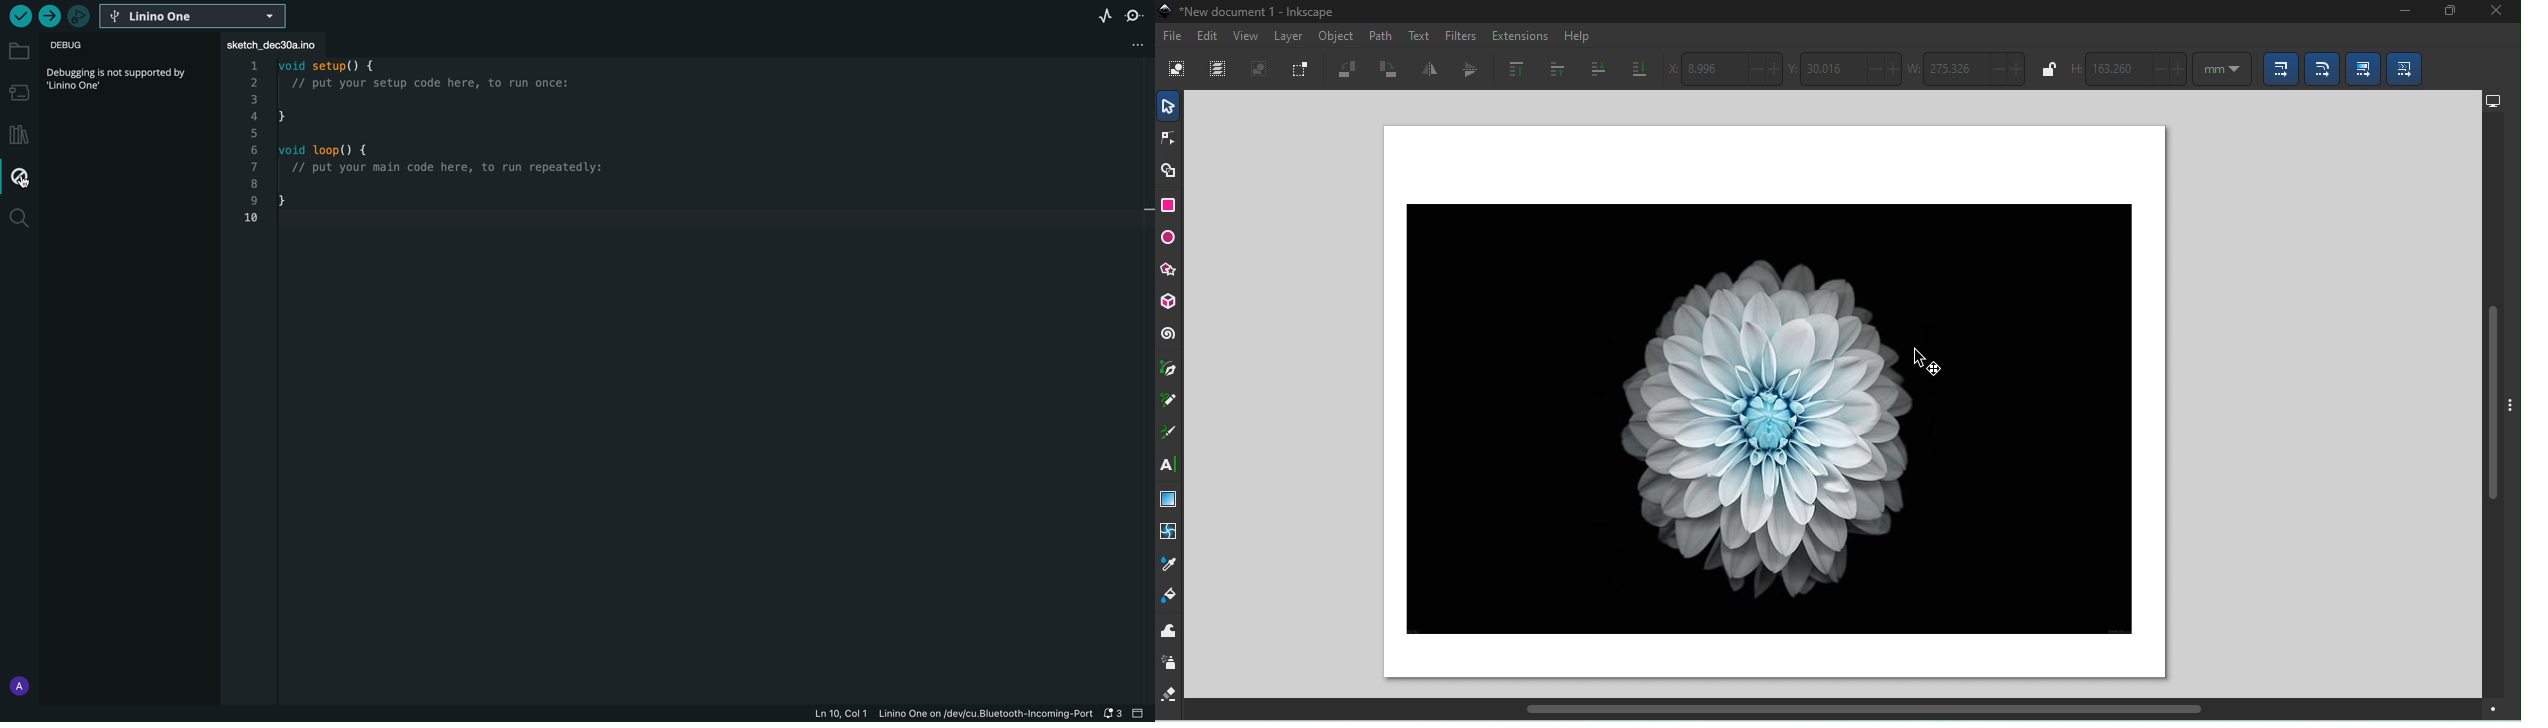 This screenshot has width=2548, height=728. Describe the element at coordinates (2446, 13) in the screenshot. I see `Maximize` at that location.